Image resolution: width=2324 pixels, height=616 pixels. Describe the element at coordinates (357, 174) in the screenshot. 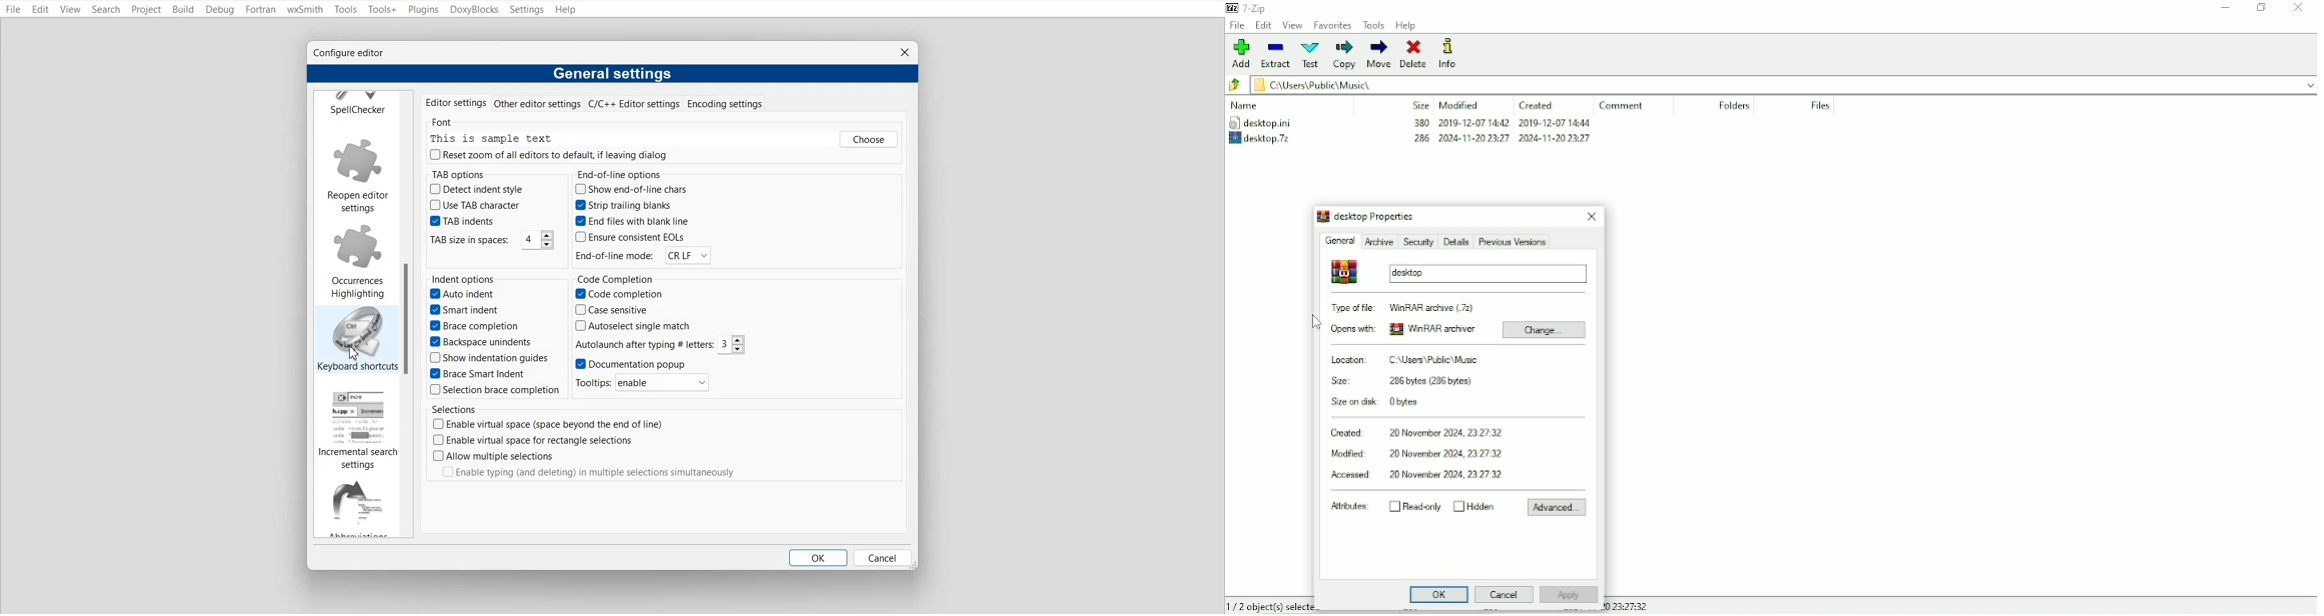

I see `Reopen editor settings` at that location.